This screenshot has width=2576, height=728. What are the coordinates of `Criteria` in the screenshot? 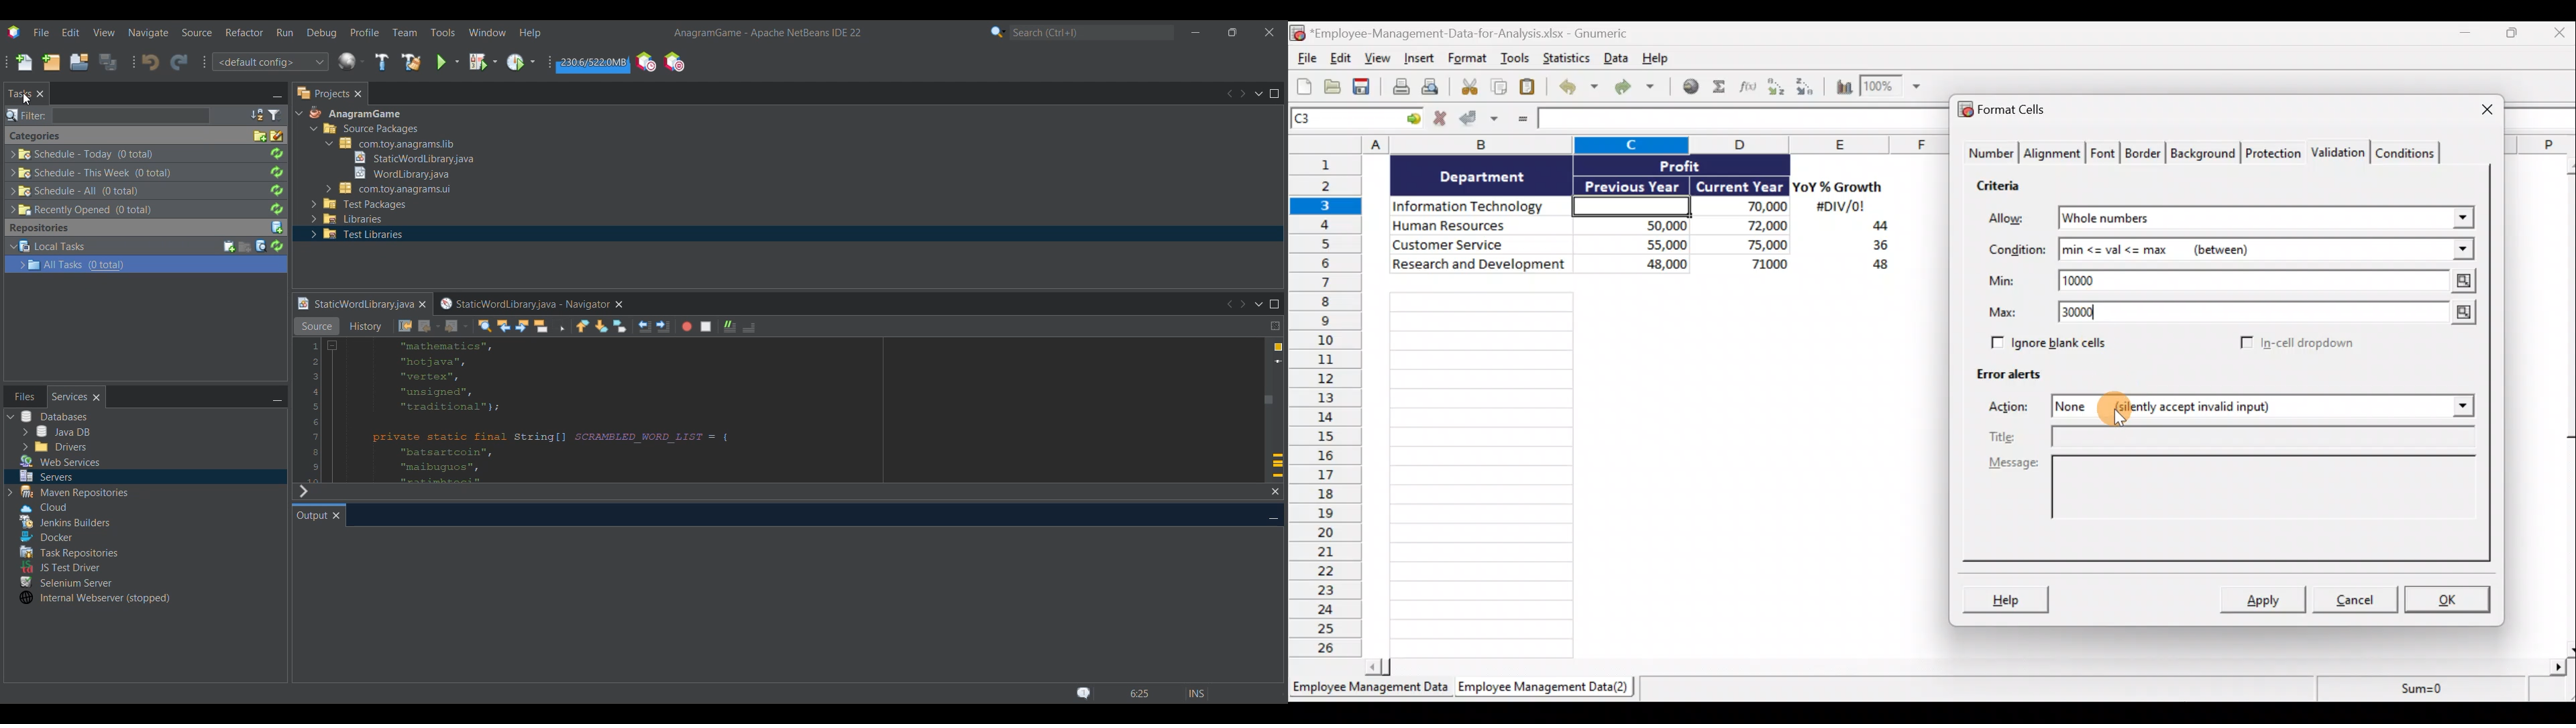 It's located at (2000, 188).